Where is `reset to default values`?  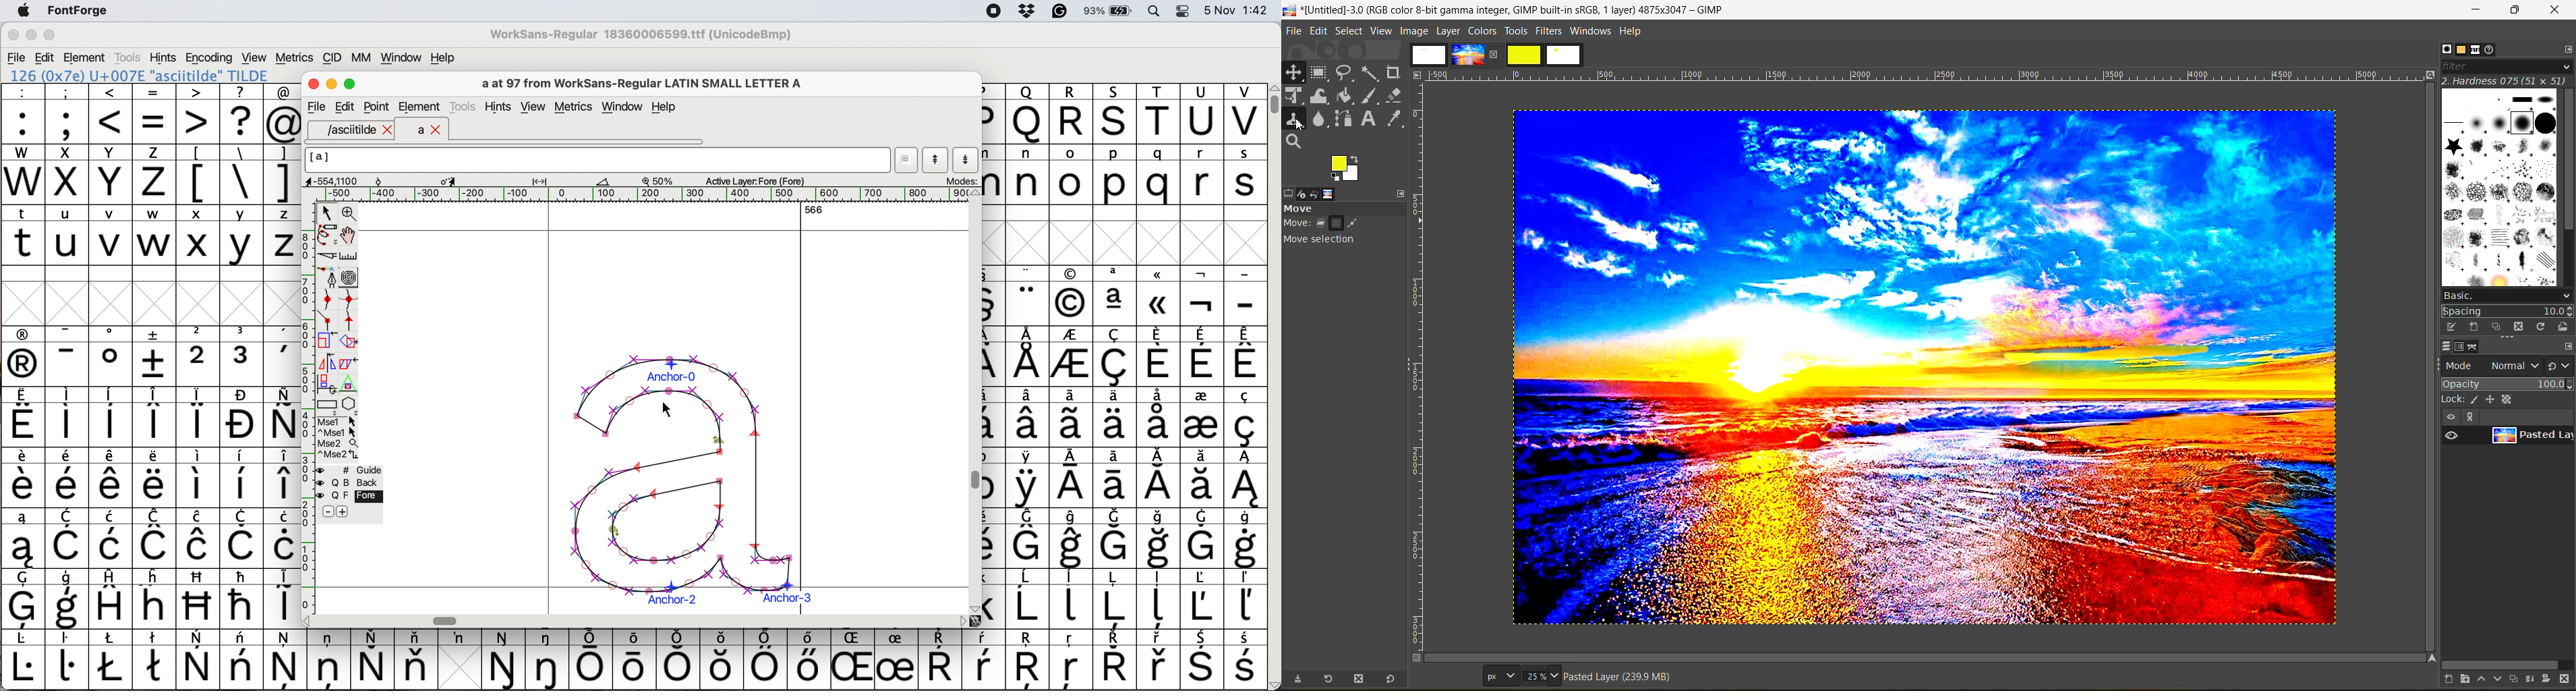 reset to default values is located at coordinates (1389, 680).